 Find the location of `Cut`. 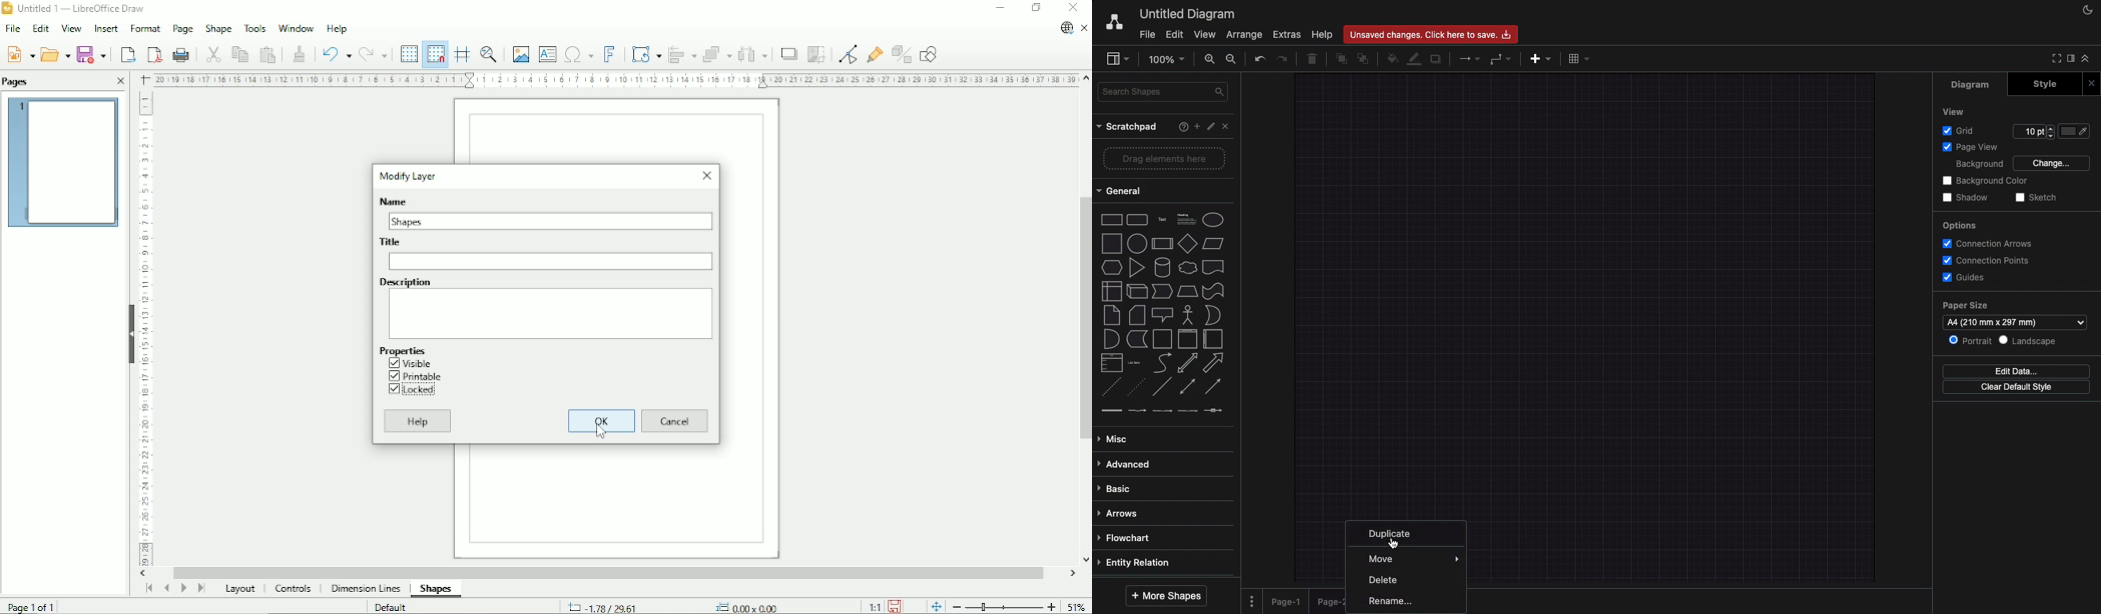

Cut is located at coordinates (210, 54).